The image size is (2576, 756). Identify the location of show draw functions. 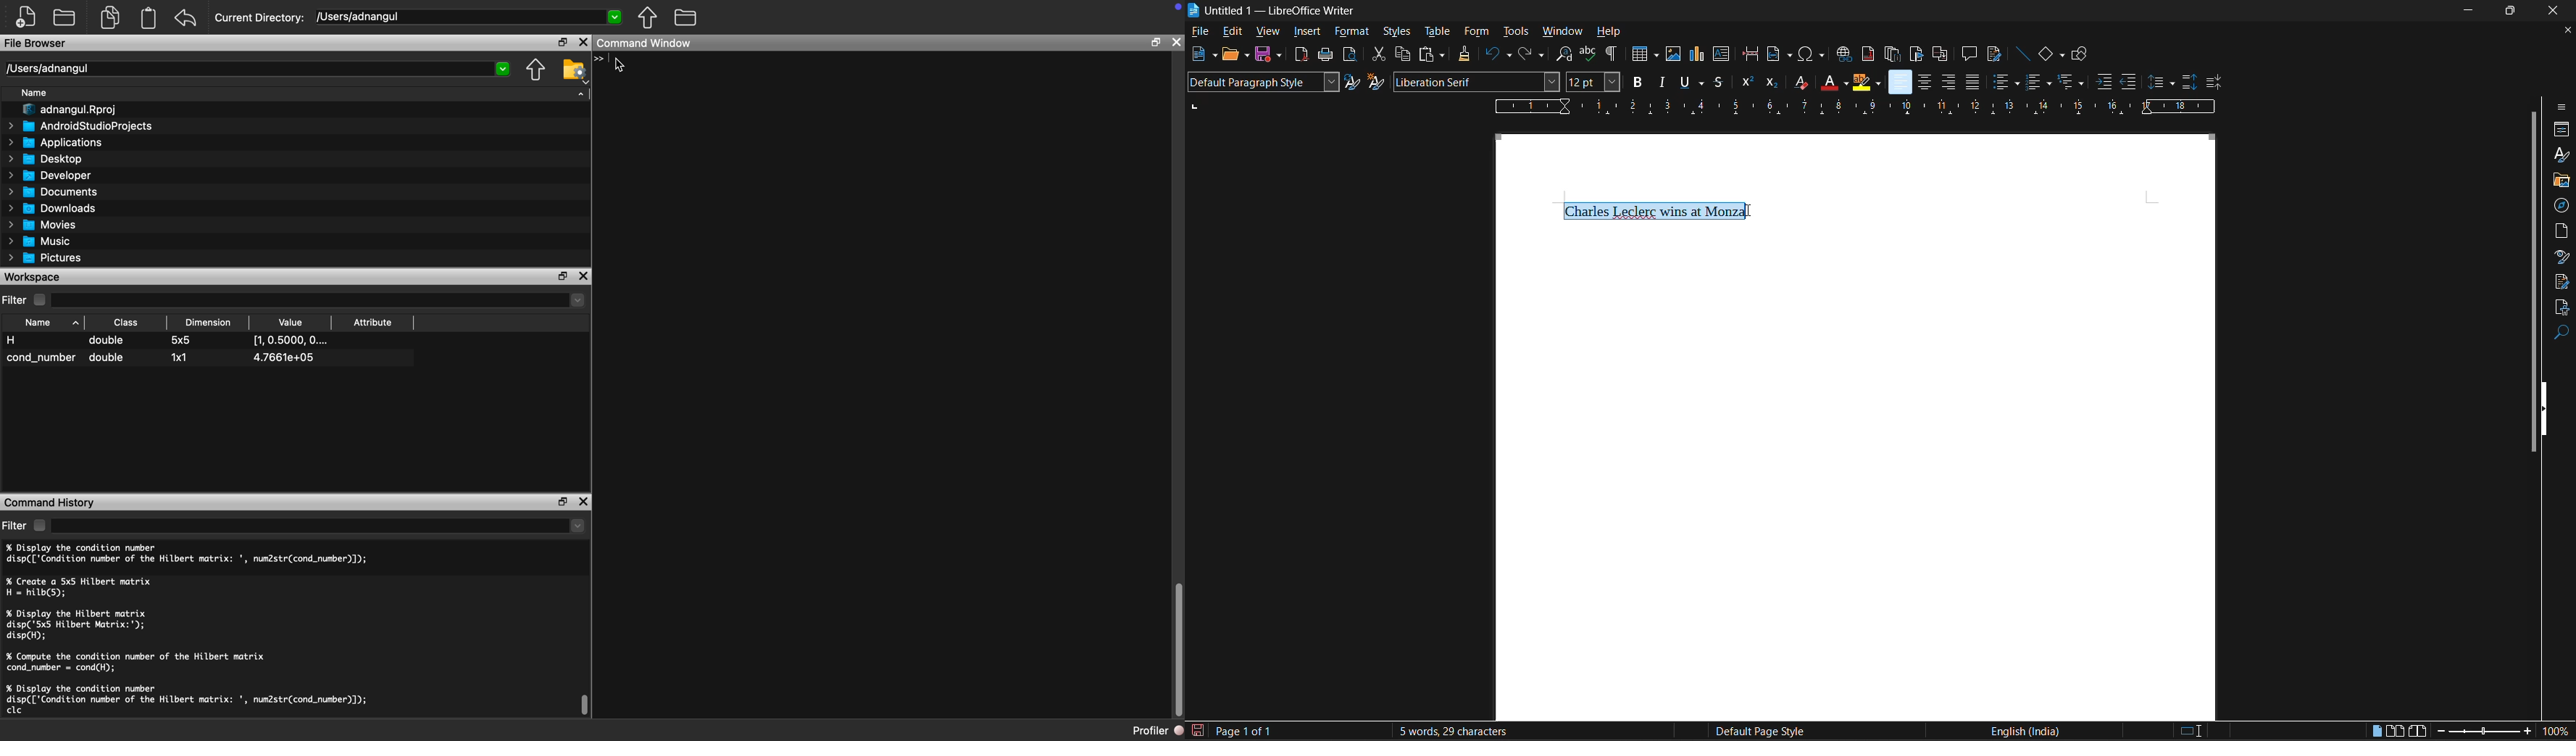
(2083, 55).